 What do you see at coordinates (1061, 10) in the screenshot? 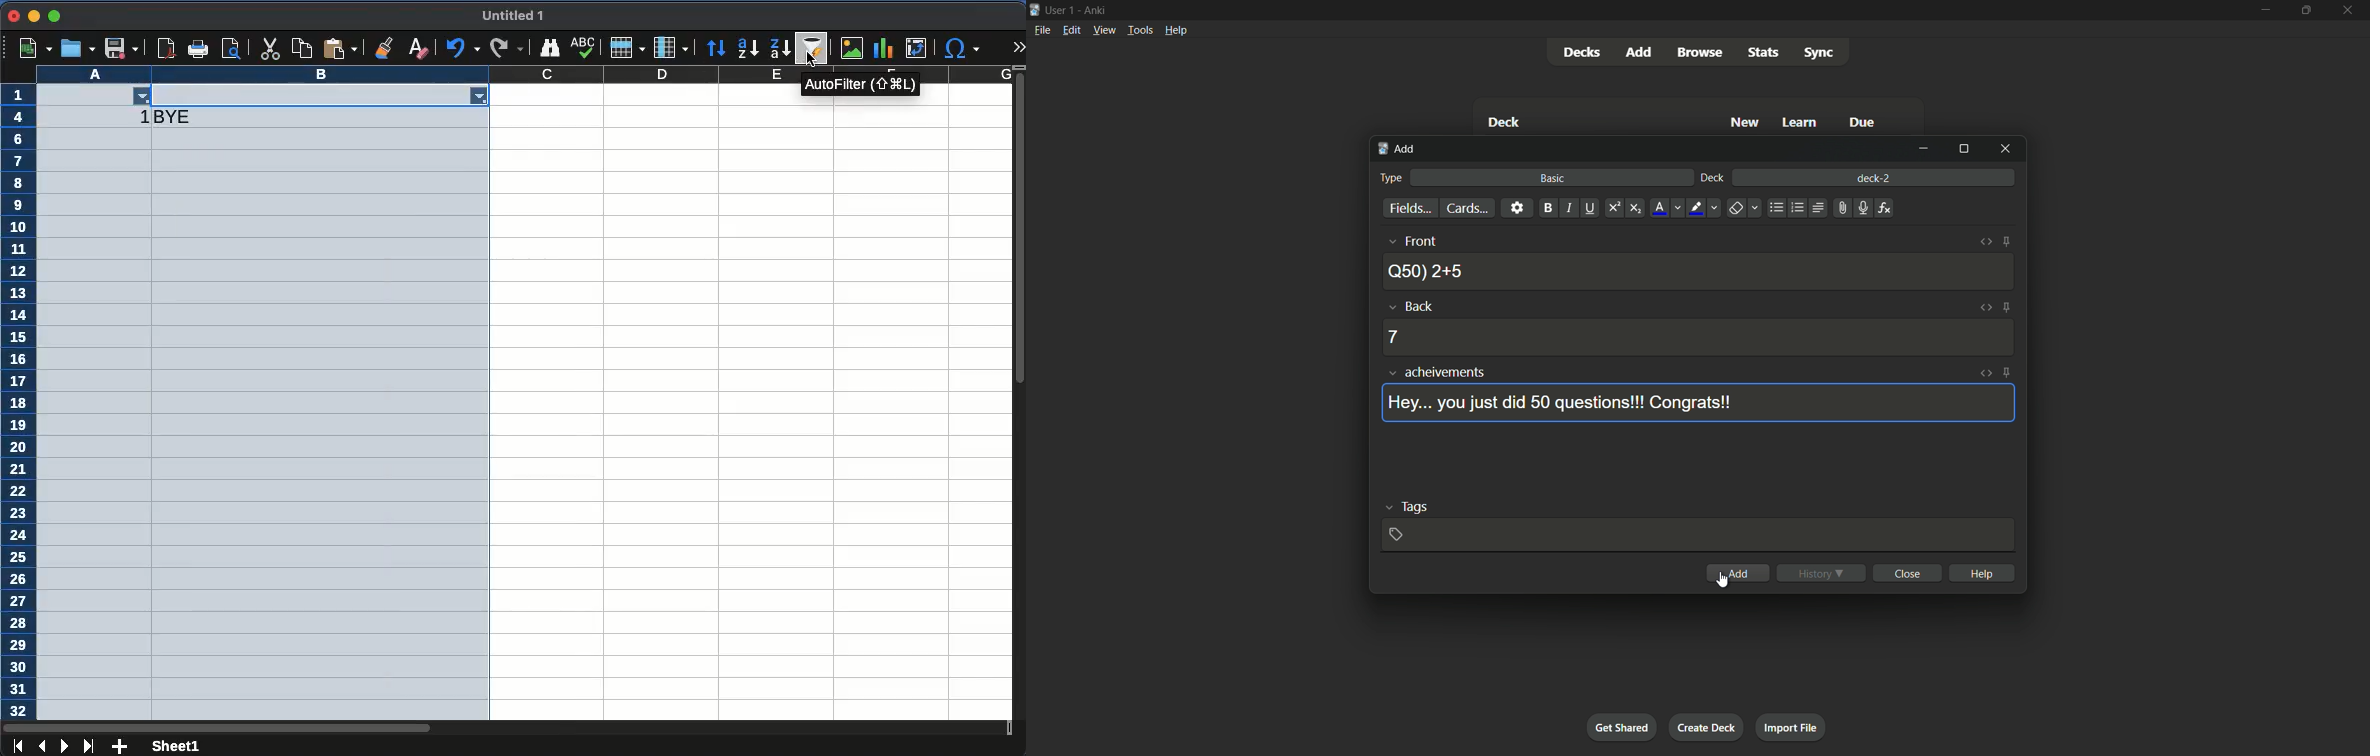
I see `user 1` at bounding box center [1061, 10].